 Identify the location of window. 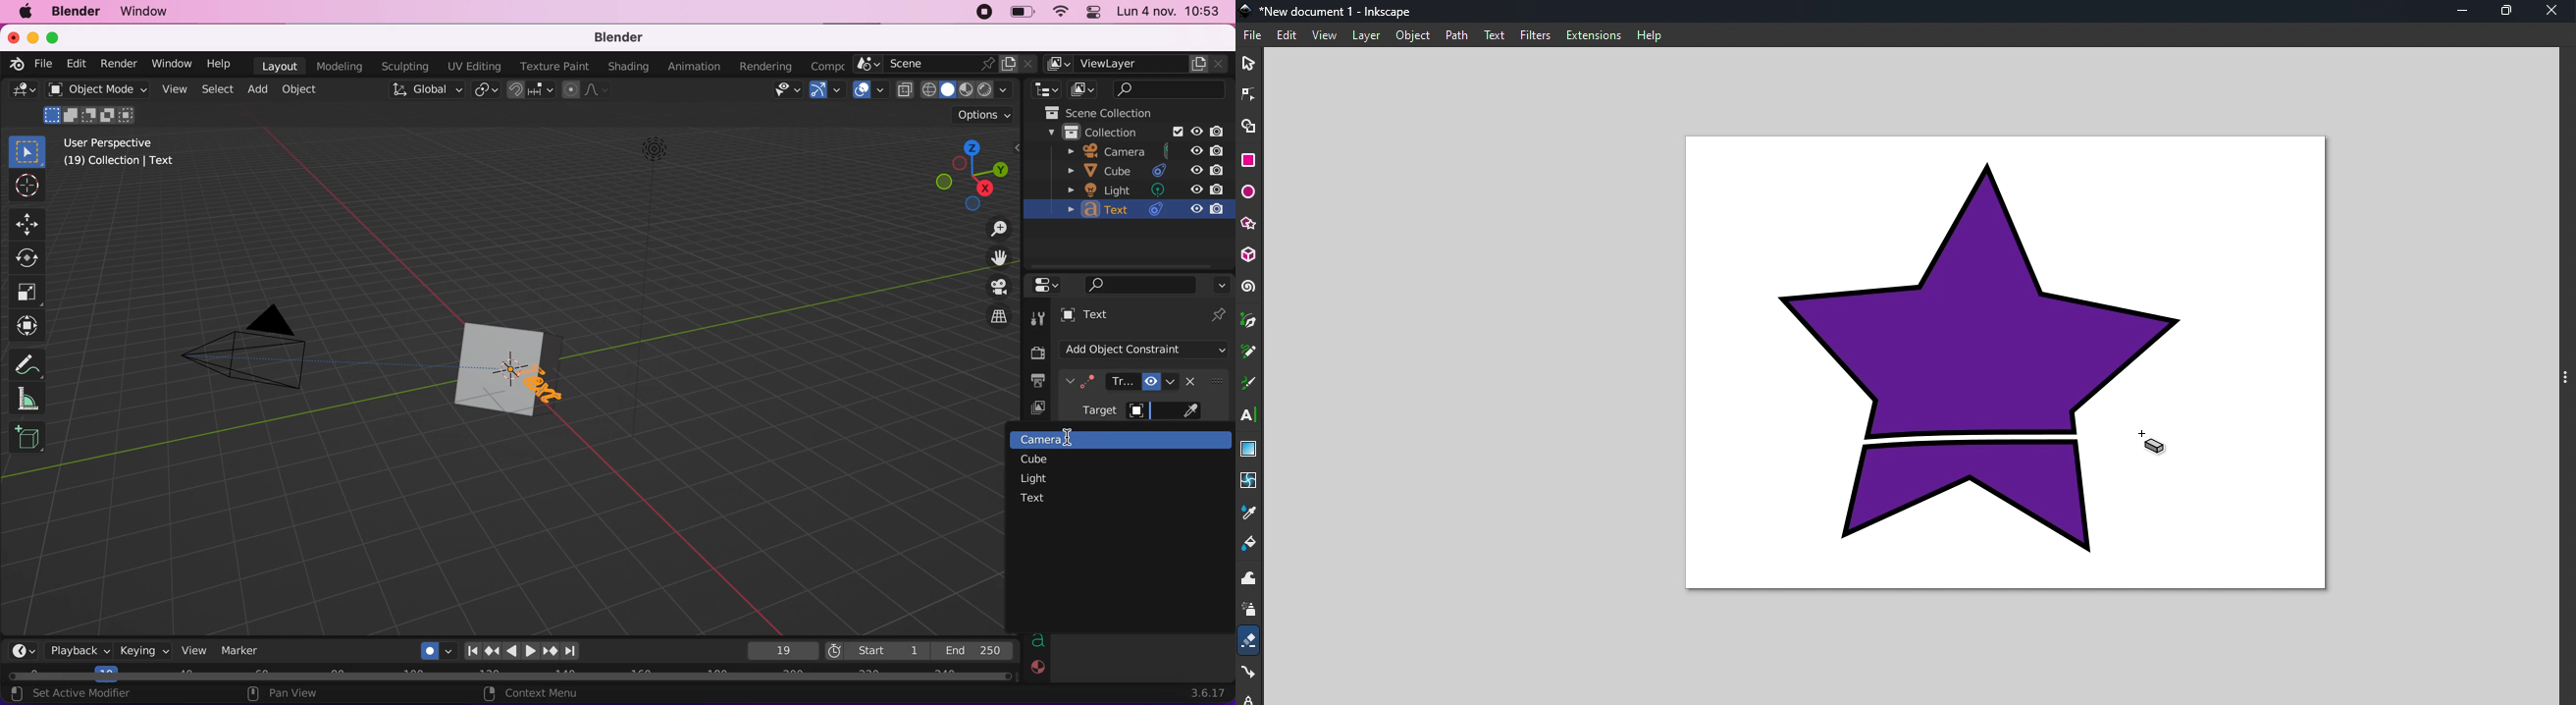
(147, 11).